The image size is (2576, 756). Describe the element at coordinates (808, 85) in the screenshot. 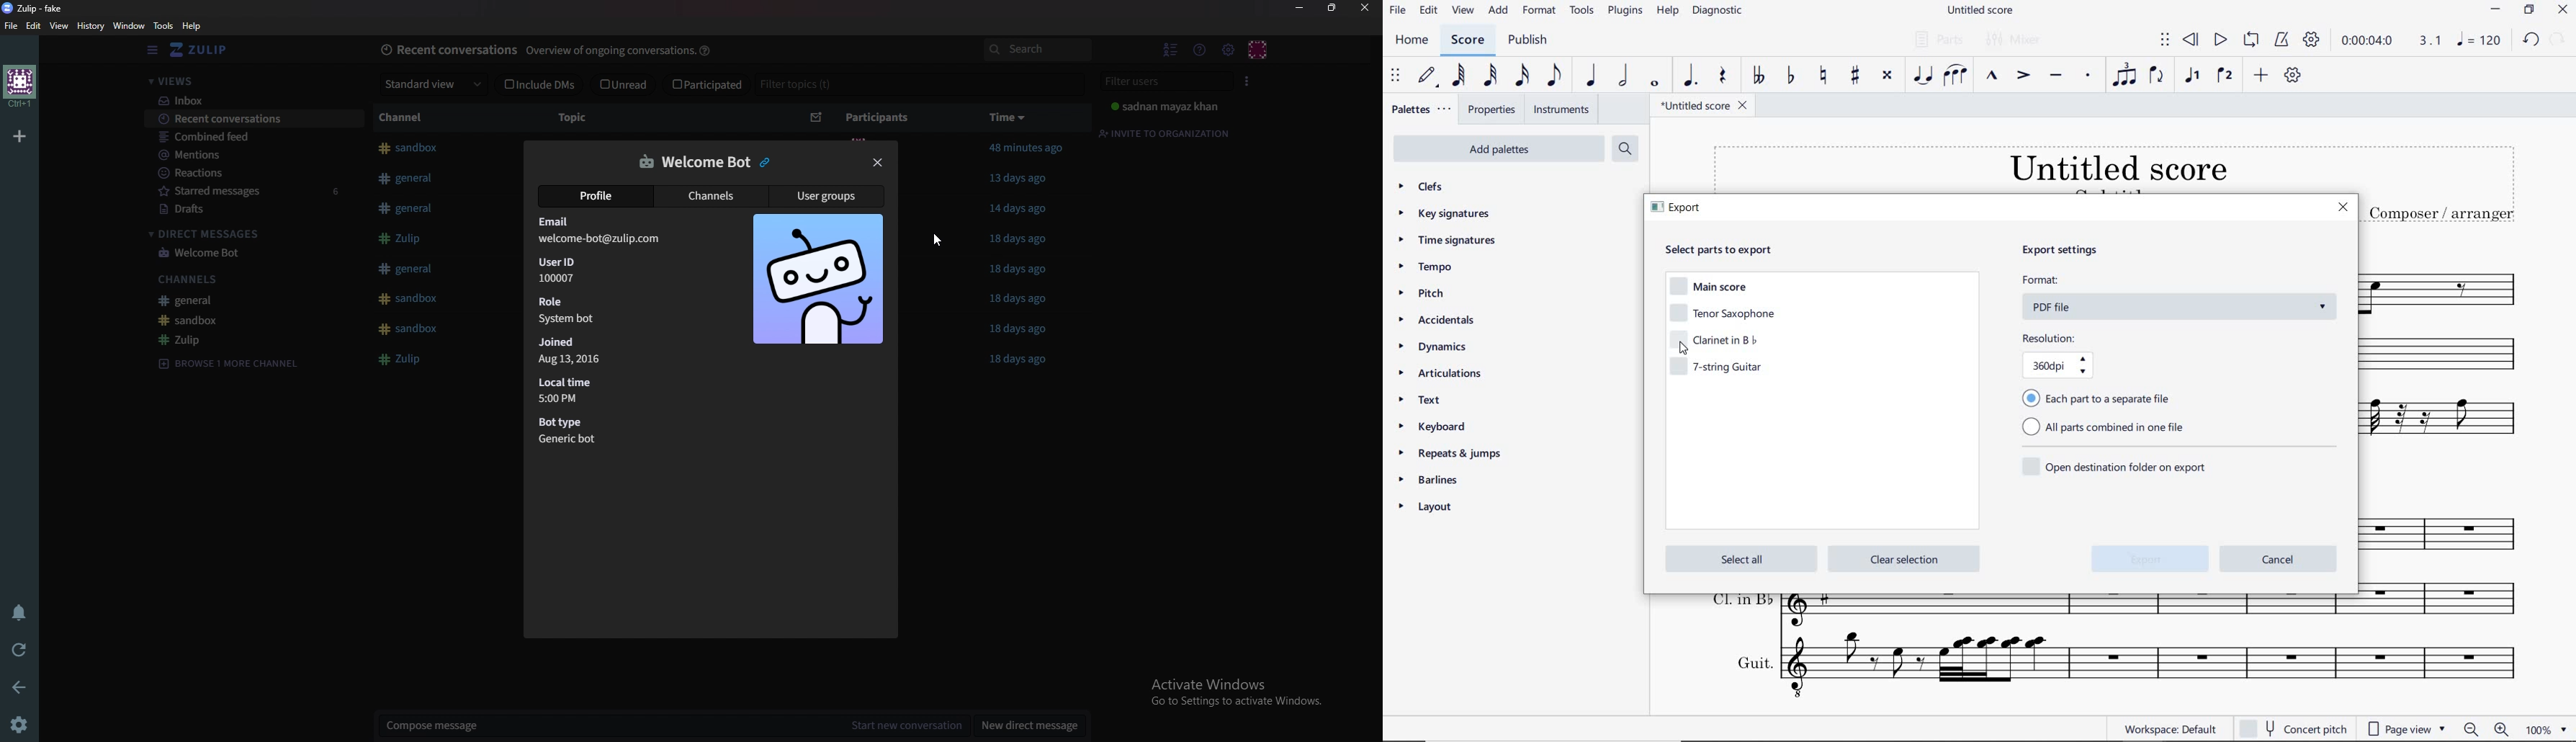

I see `Filter topics` at that location.